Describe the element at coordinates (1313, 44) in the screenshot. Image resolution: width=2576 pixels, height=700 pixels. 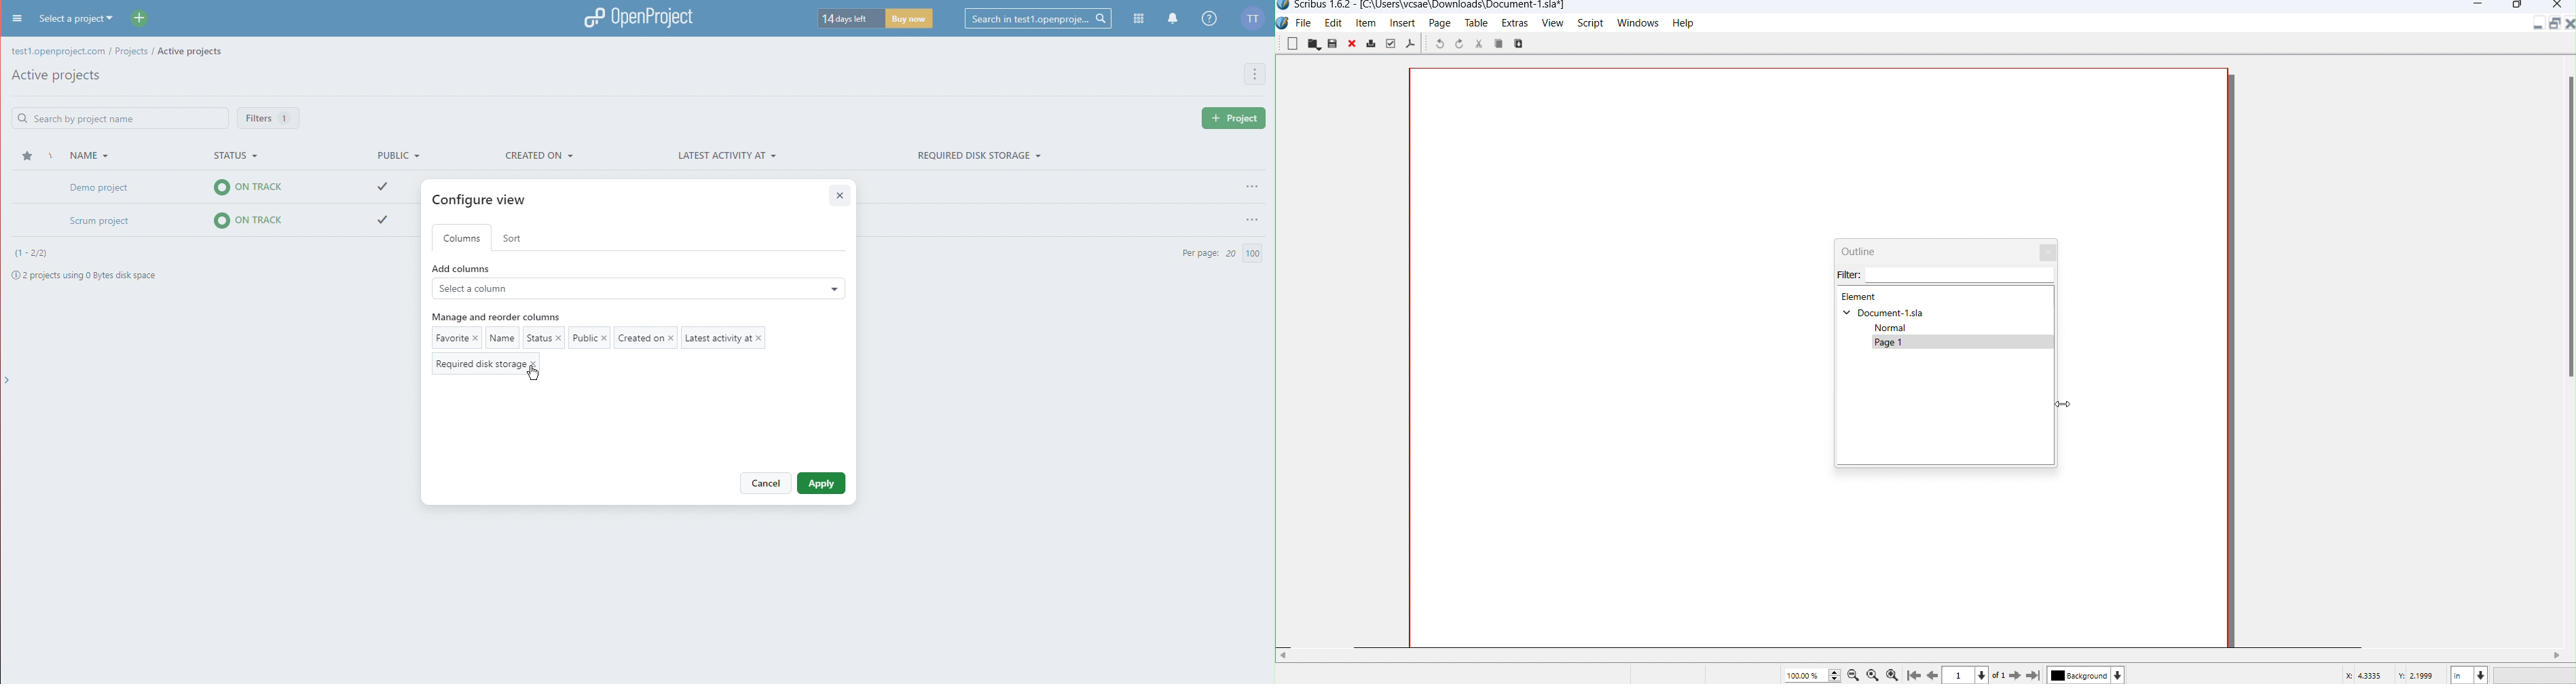
I see `` at that location.